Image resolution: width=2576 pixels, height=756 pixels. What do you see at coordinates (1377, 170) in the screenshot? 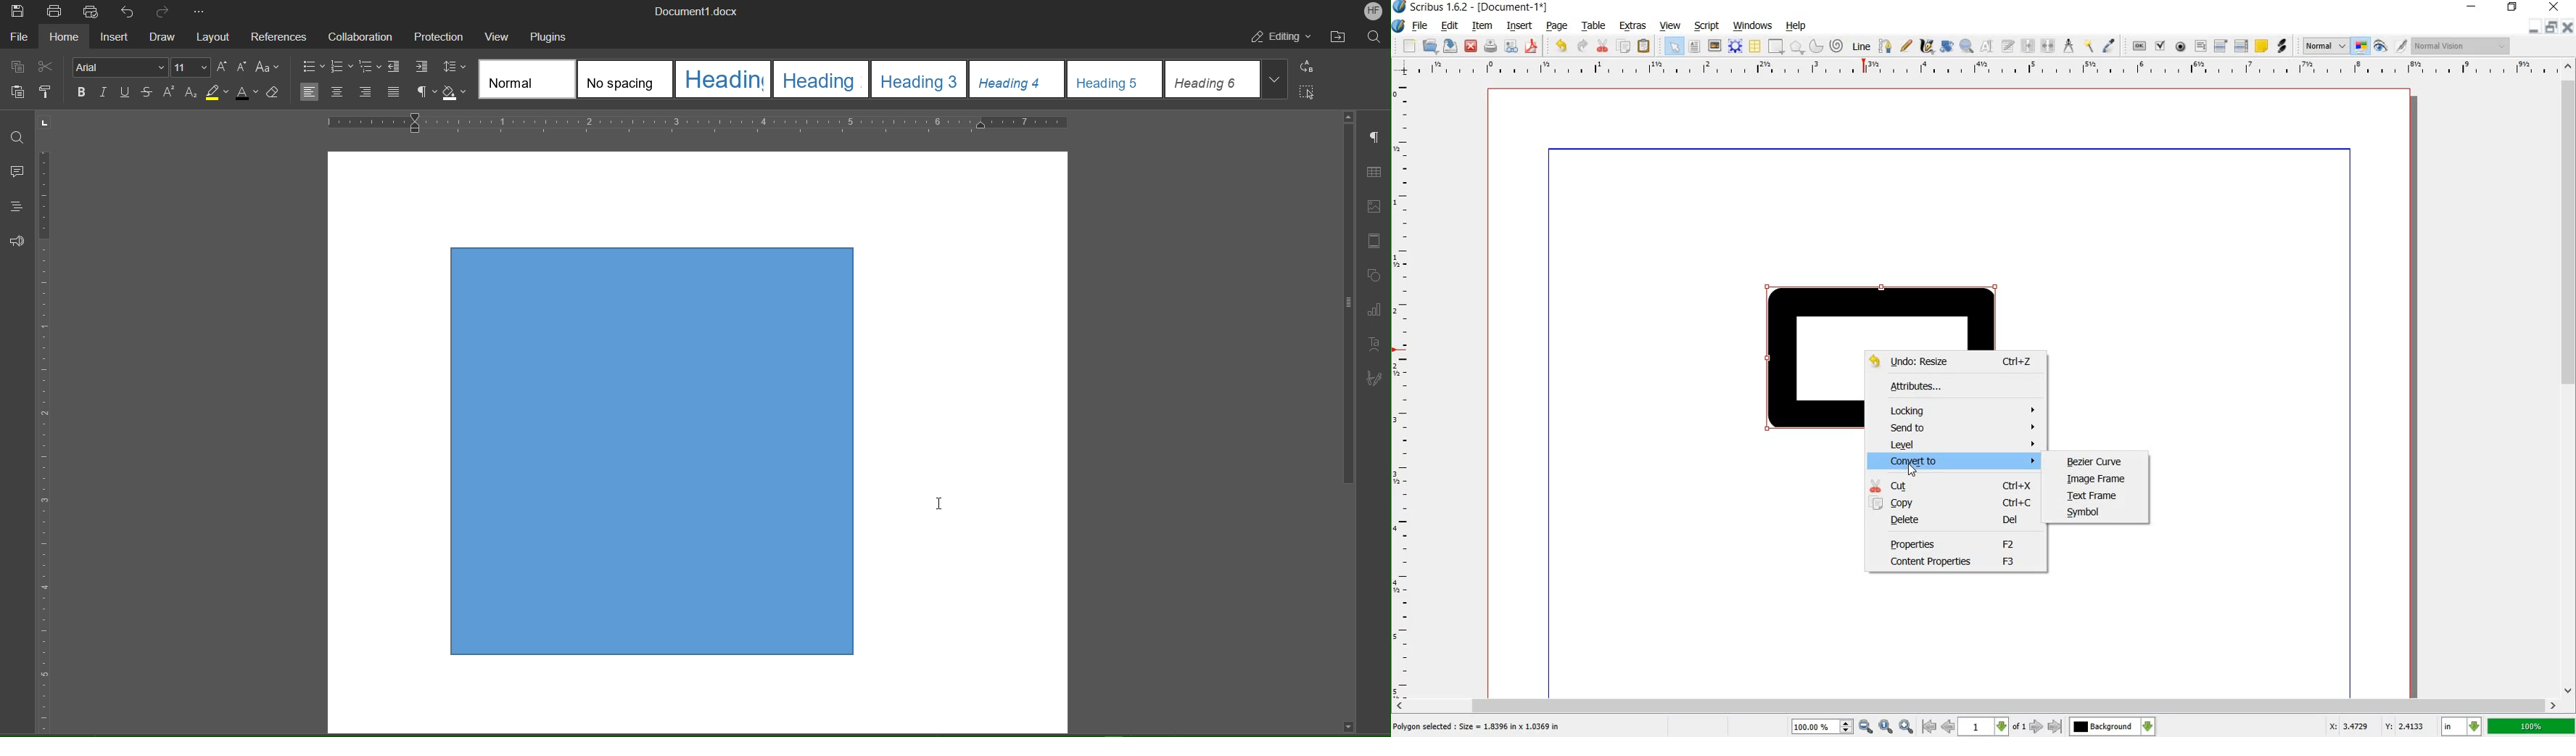
I see `Table` at bounding box center [1377, 170].